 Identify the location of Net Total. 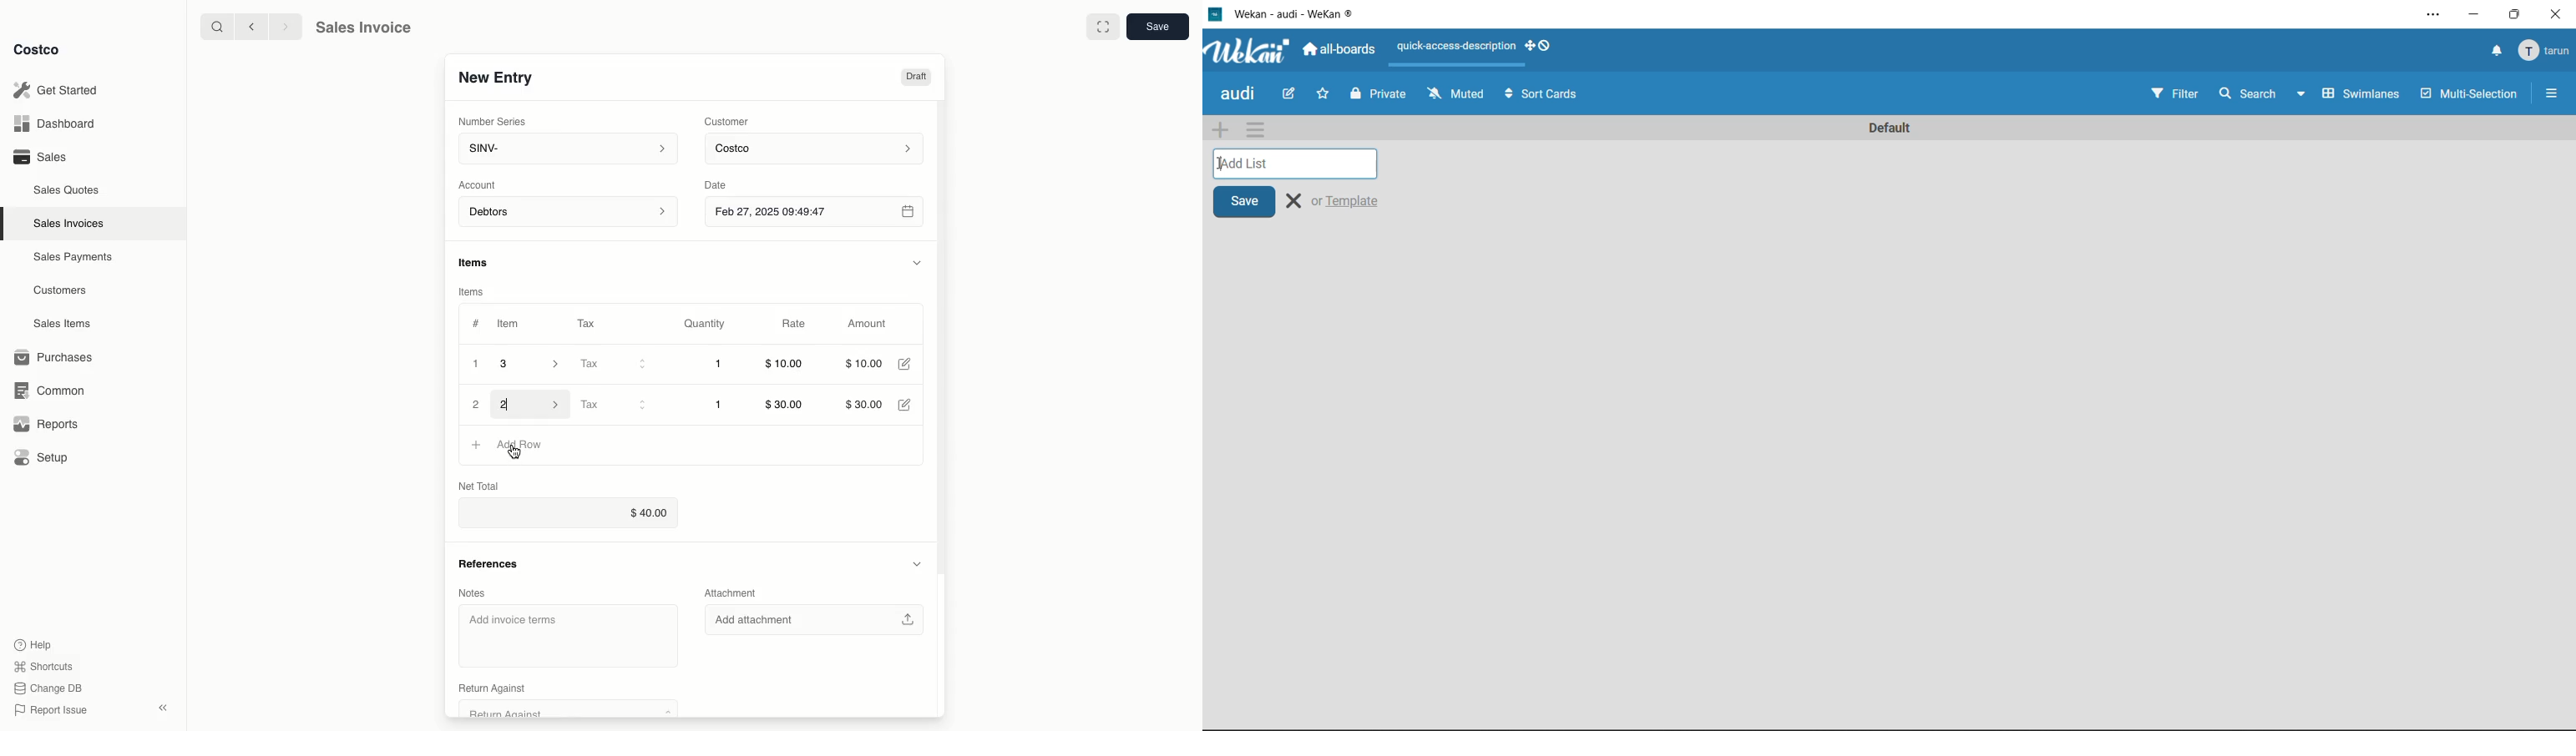
(479, 485).